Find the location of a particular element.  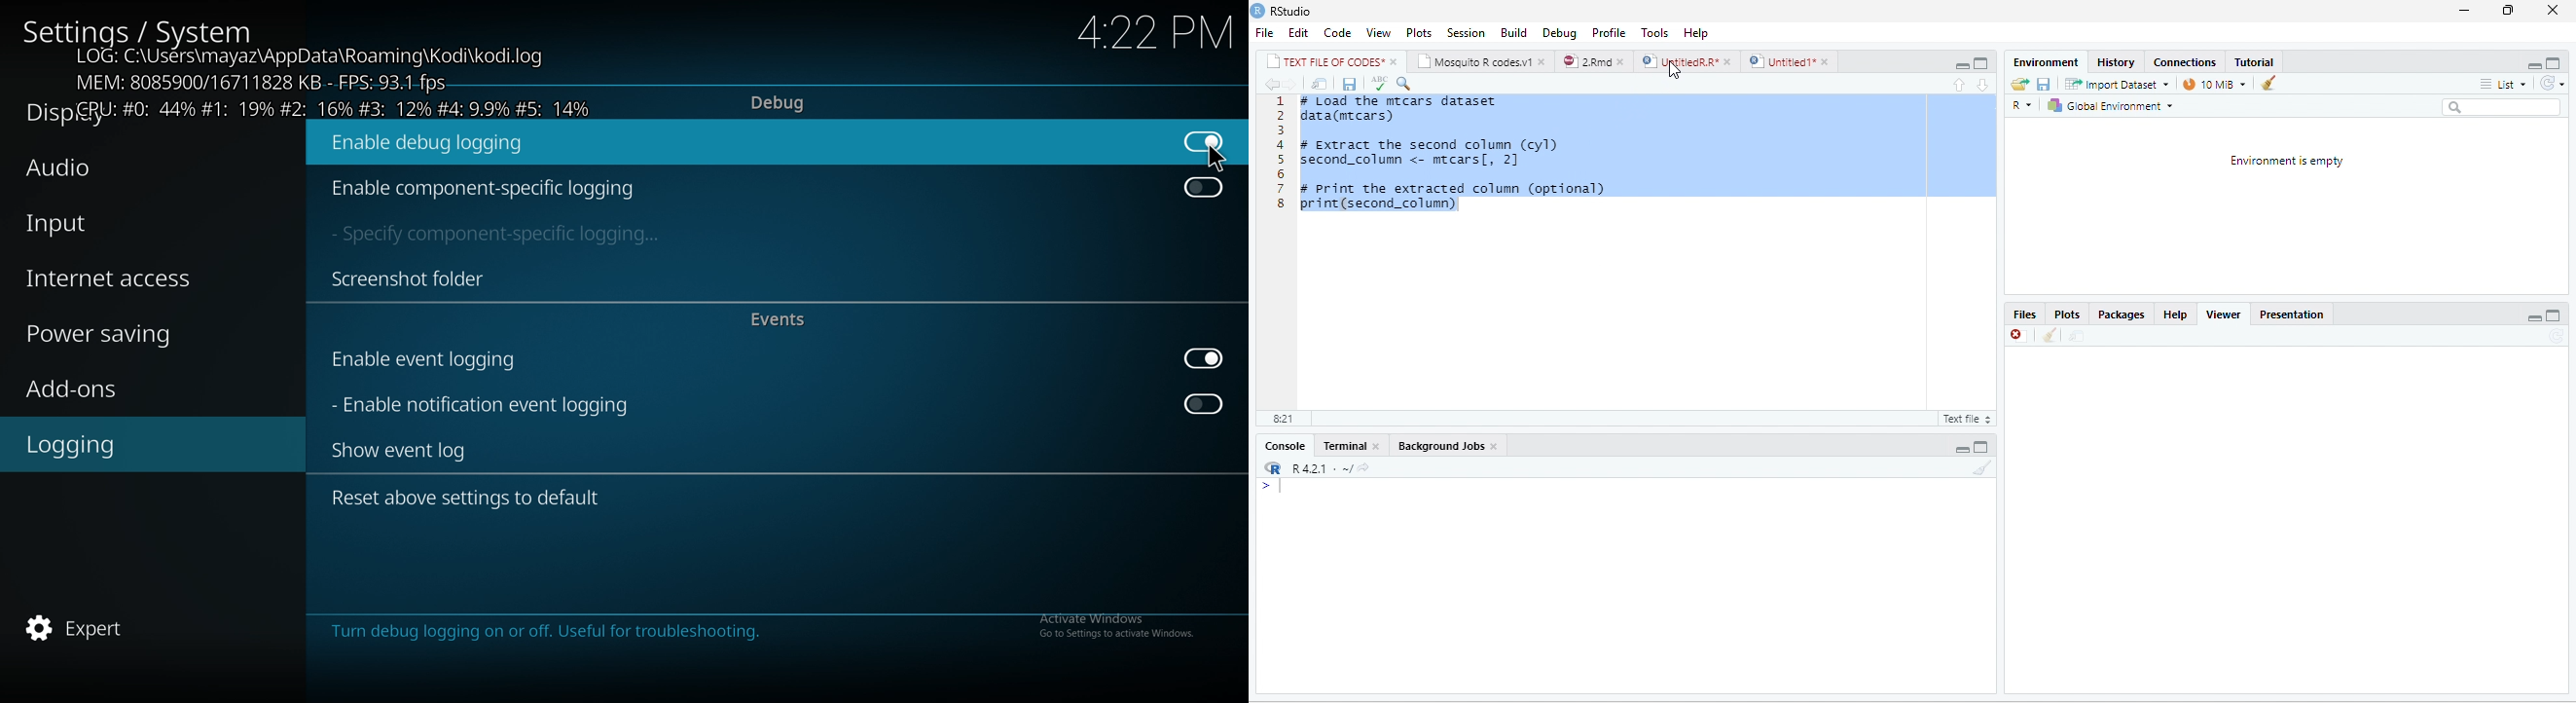

Session is located at coordinates (1464, 31).